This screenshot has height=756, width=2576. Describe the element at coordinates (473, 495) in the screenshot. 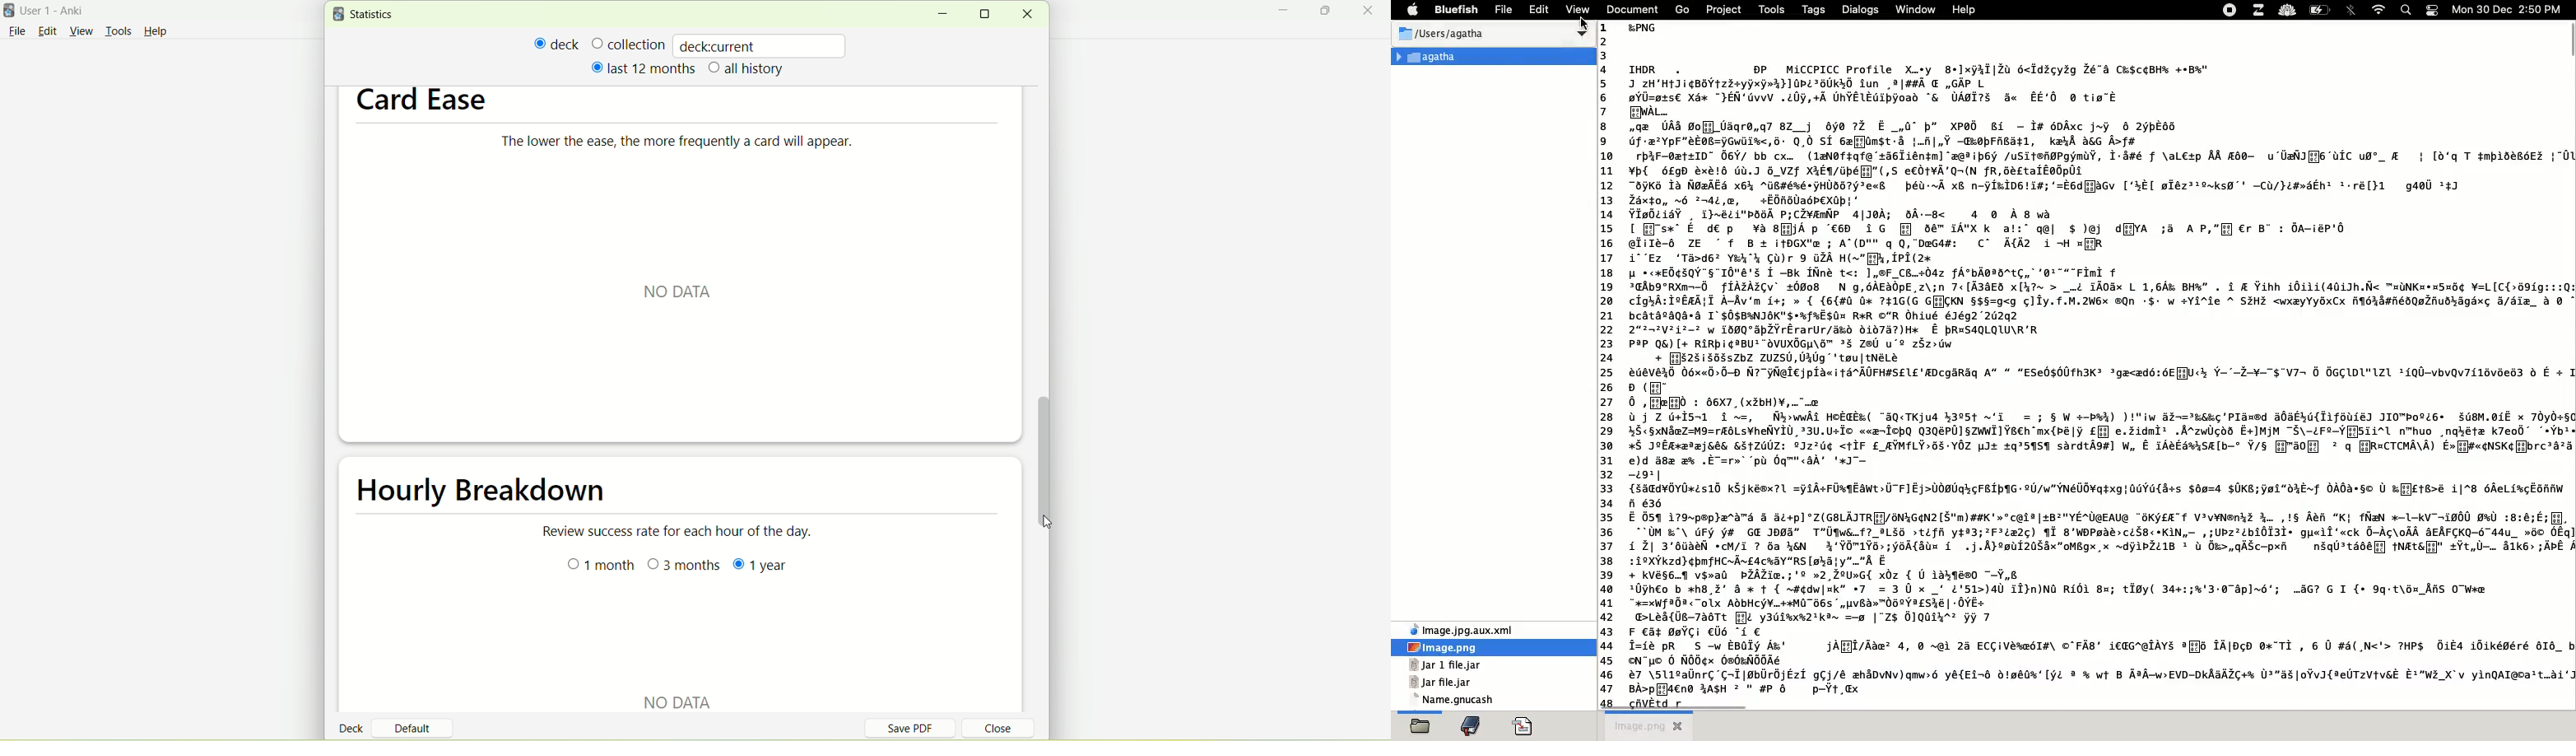

I see `hourly breakdown` at that location.